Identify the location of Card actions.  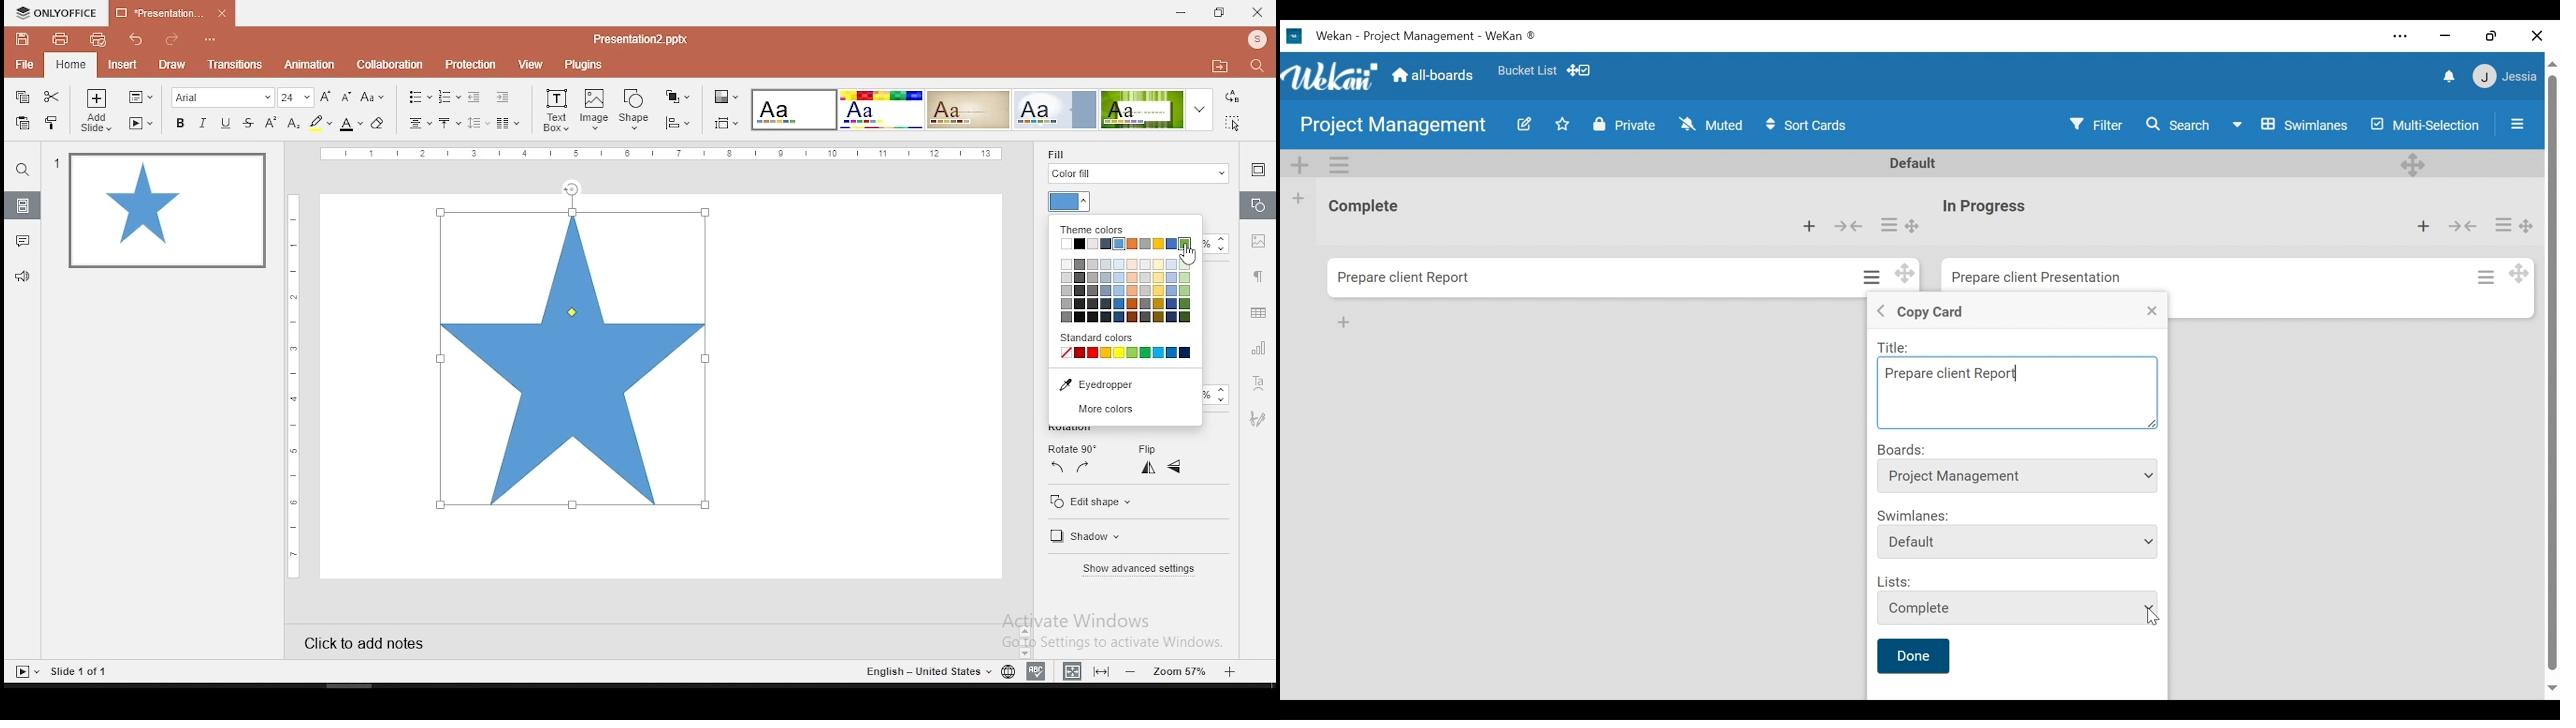
(2503, 225).